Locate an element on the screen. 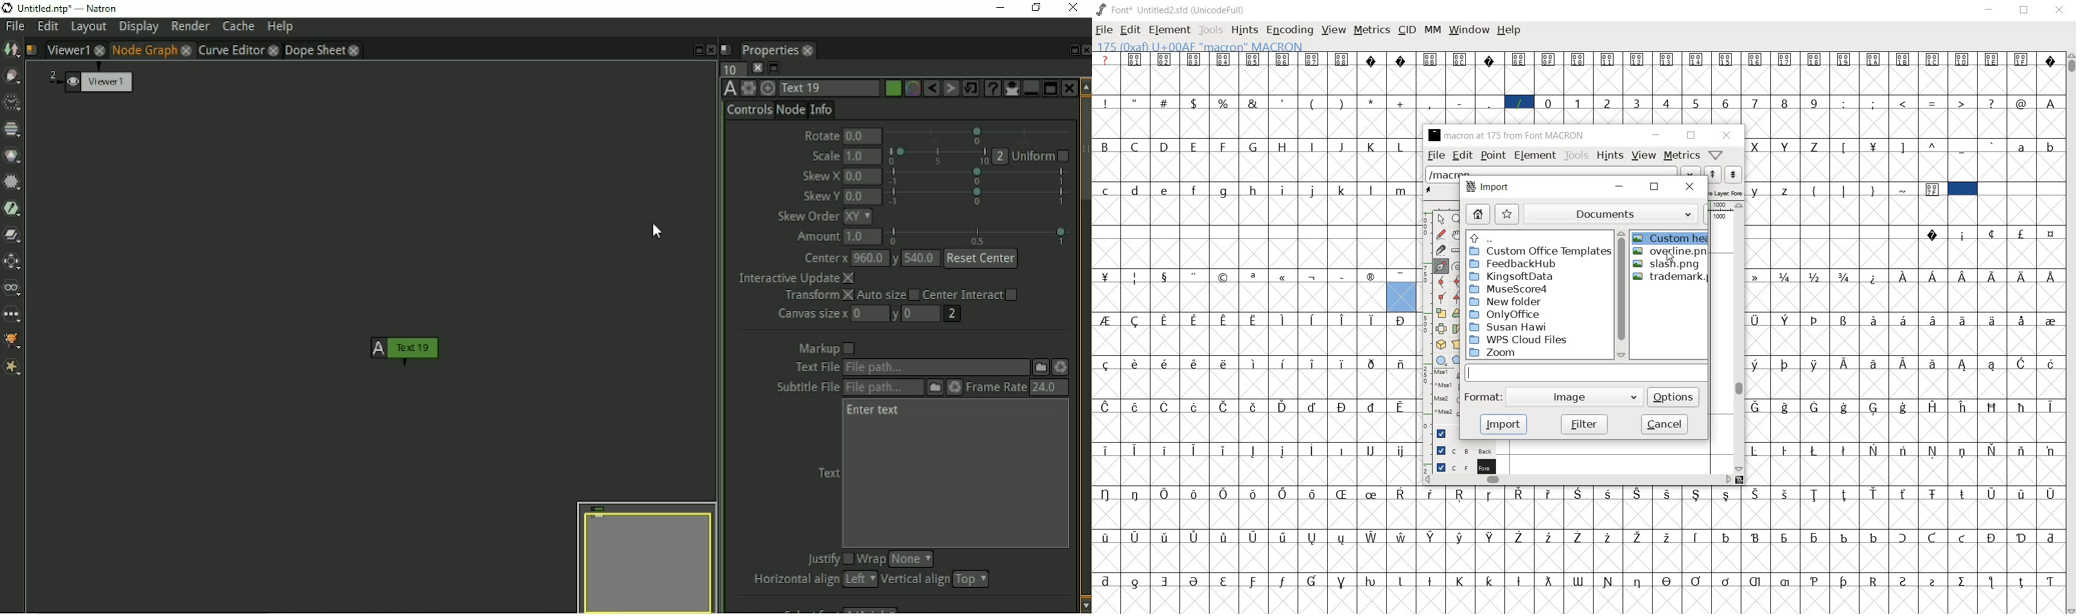 This screenshot has height=616, width=2100. Symbol is located at coordinates (2051, 320).